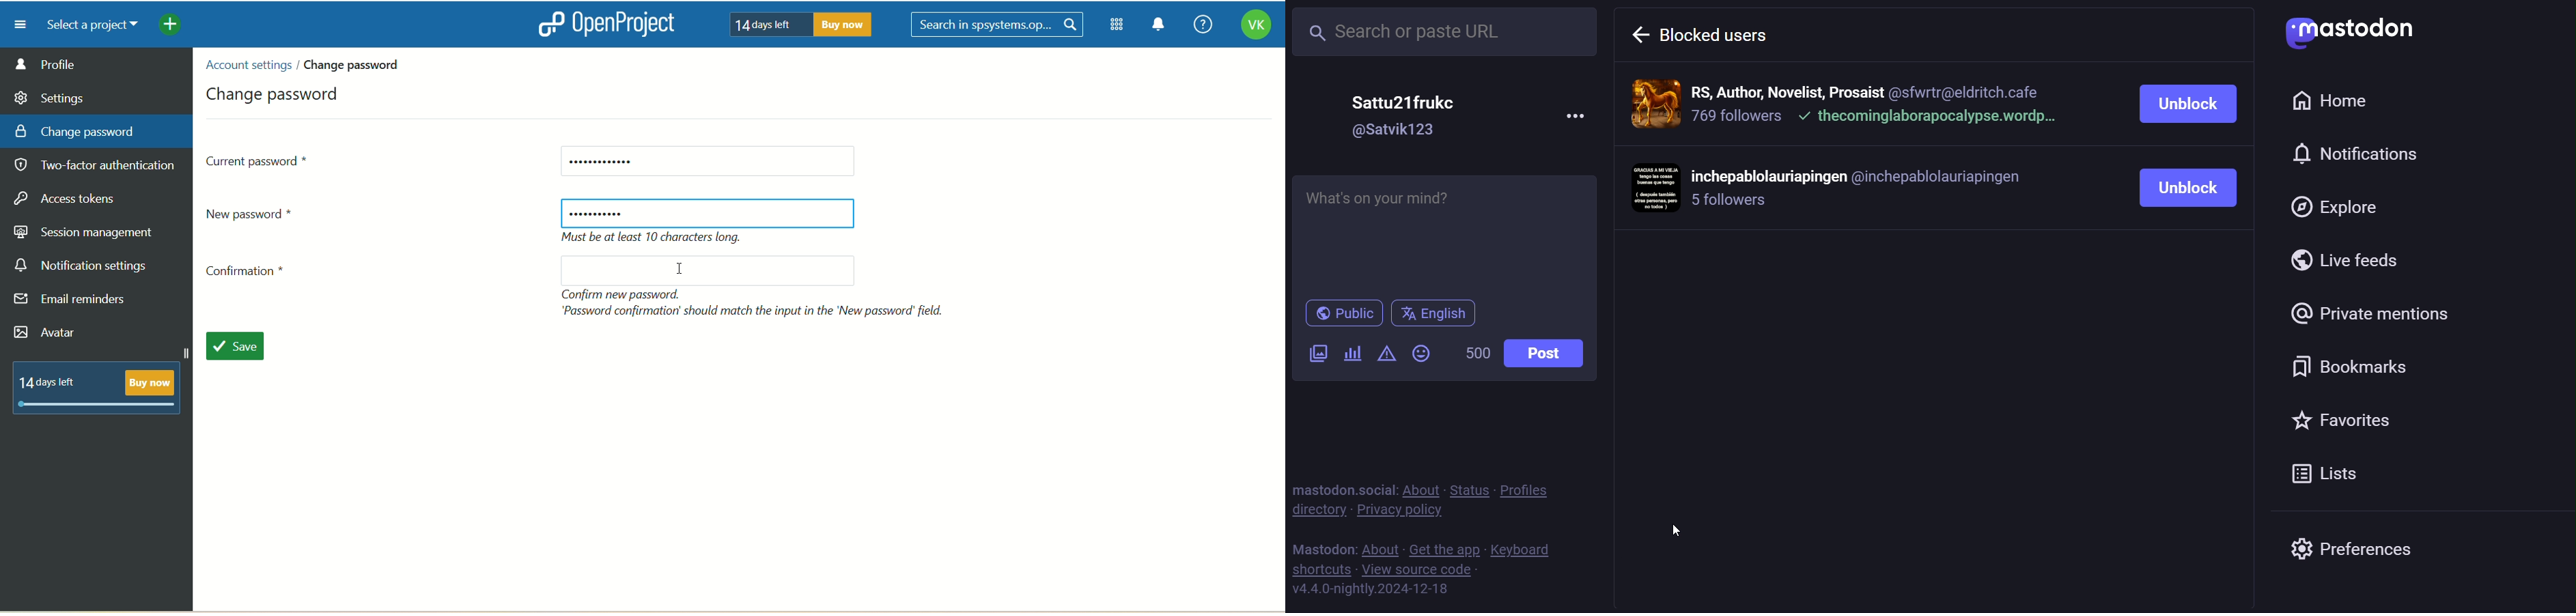  What do you see at coordinates (706, 162) in the screenshot?
I see `current password` at bounding box center [706, 162].